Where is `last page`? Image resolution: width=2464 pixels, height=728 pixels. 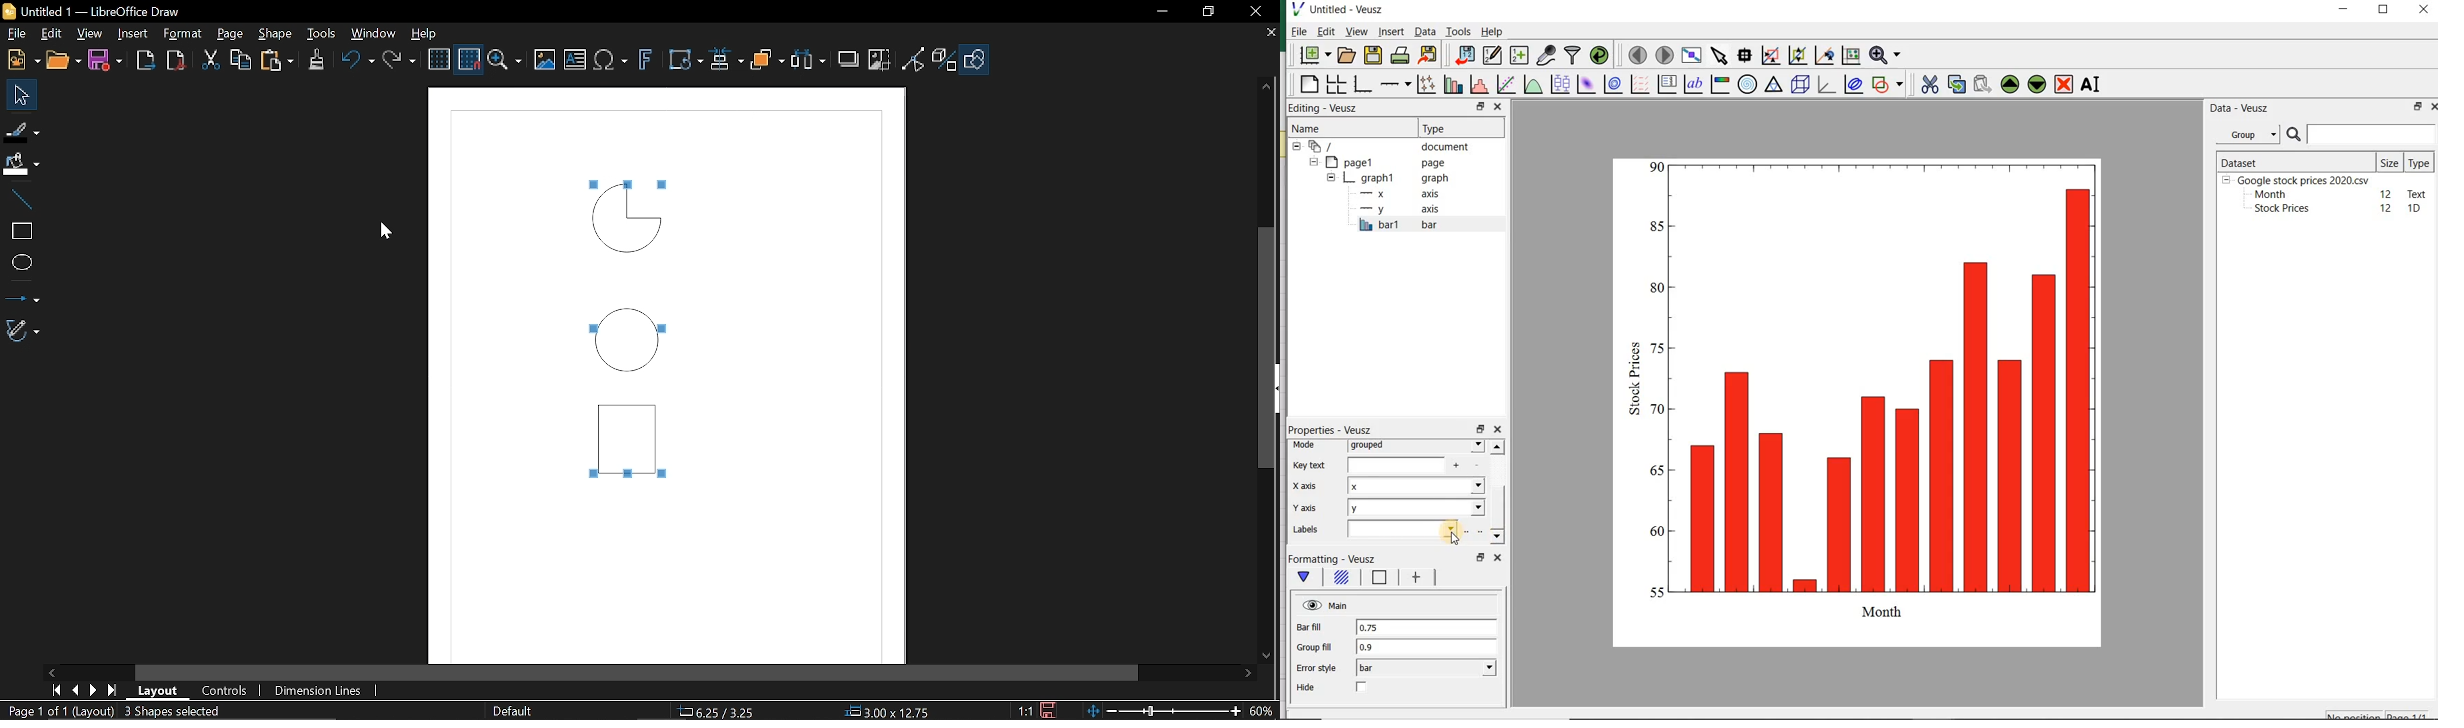
last page is located at coordinates (114, 690).